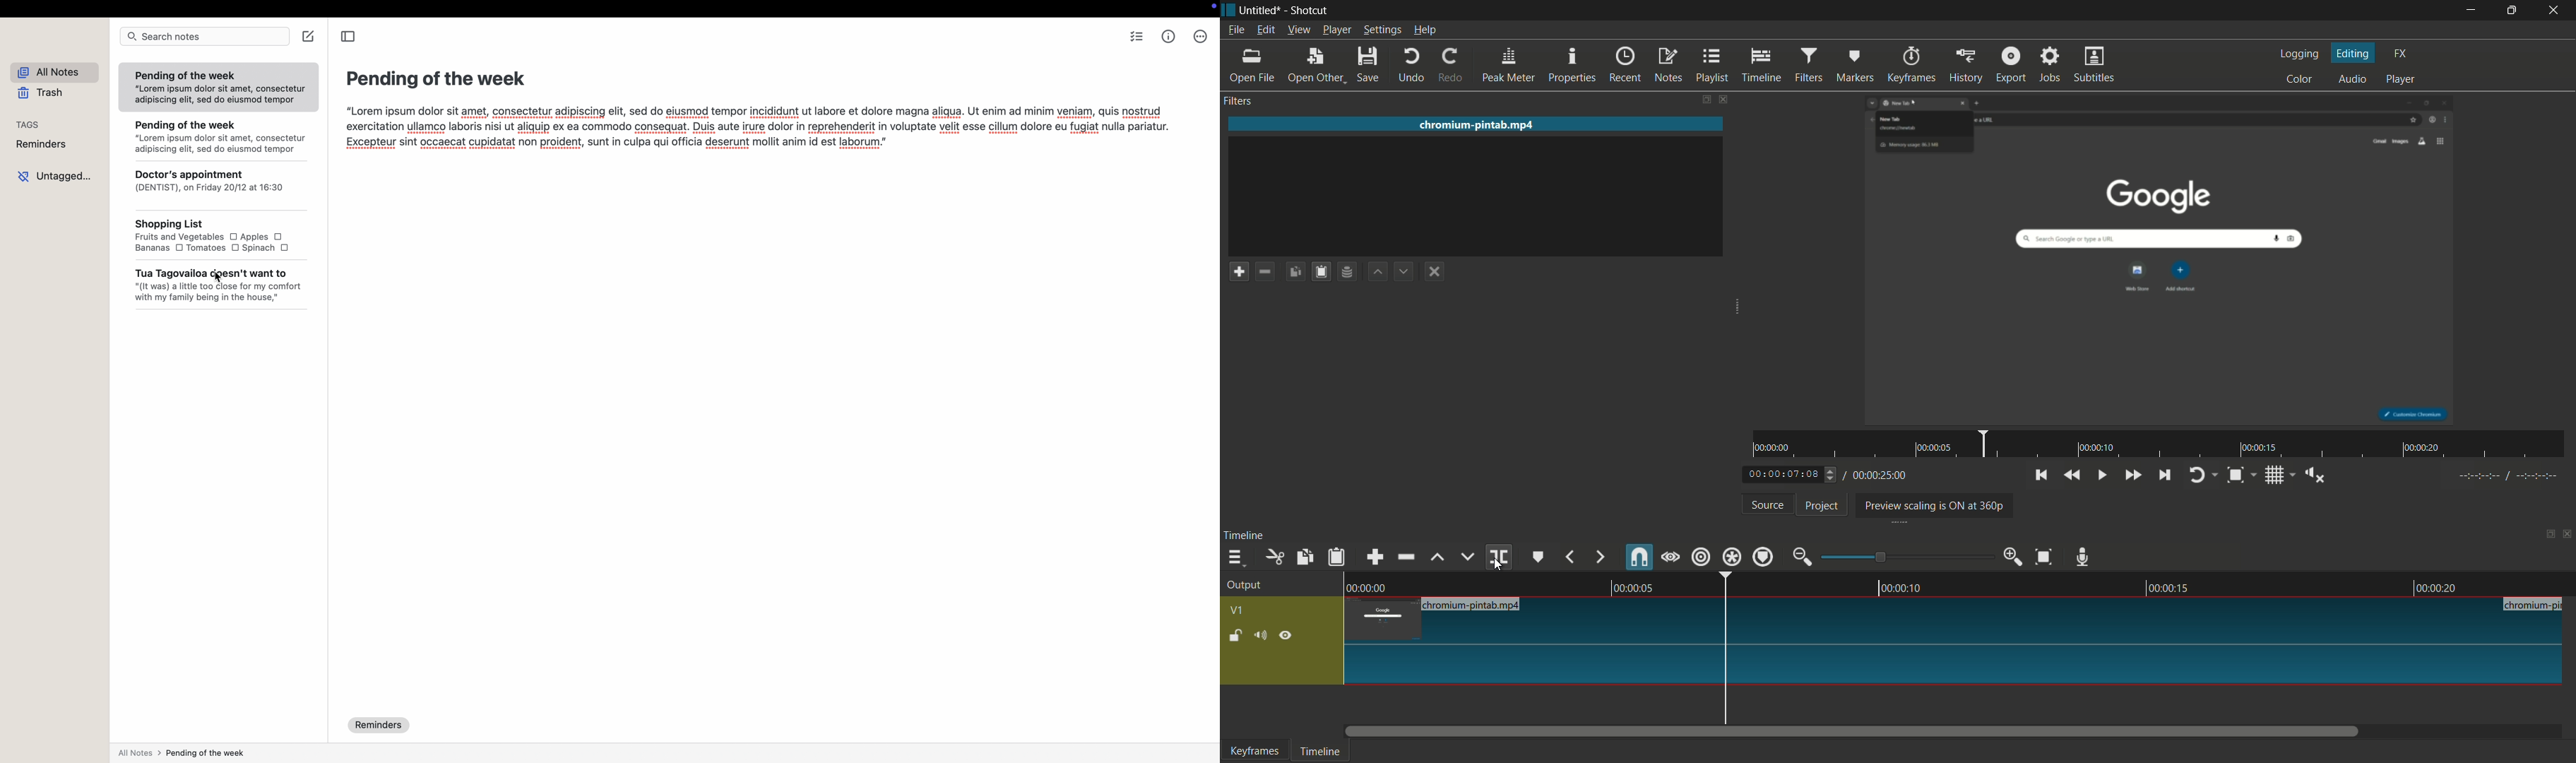 The image size is (2576, 784). Describe the element at coordinates (1630, 586) in the screenshot. I see `0.05` at that location.